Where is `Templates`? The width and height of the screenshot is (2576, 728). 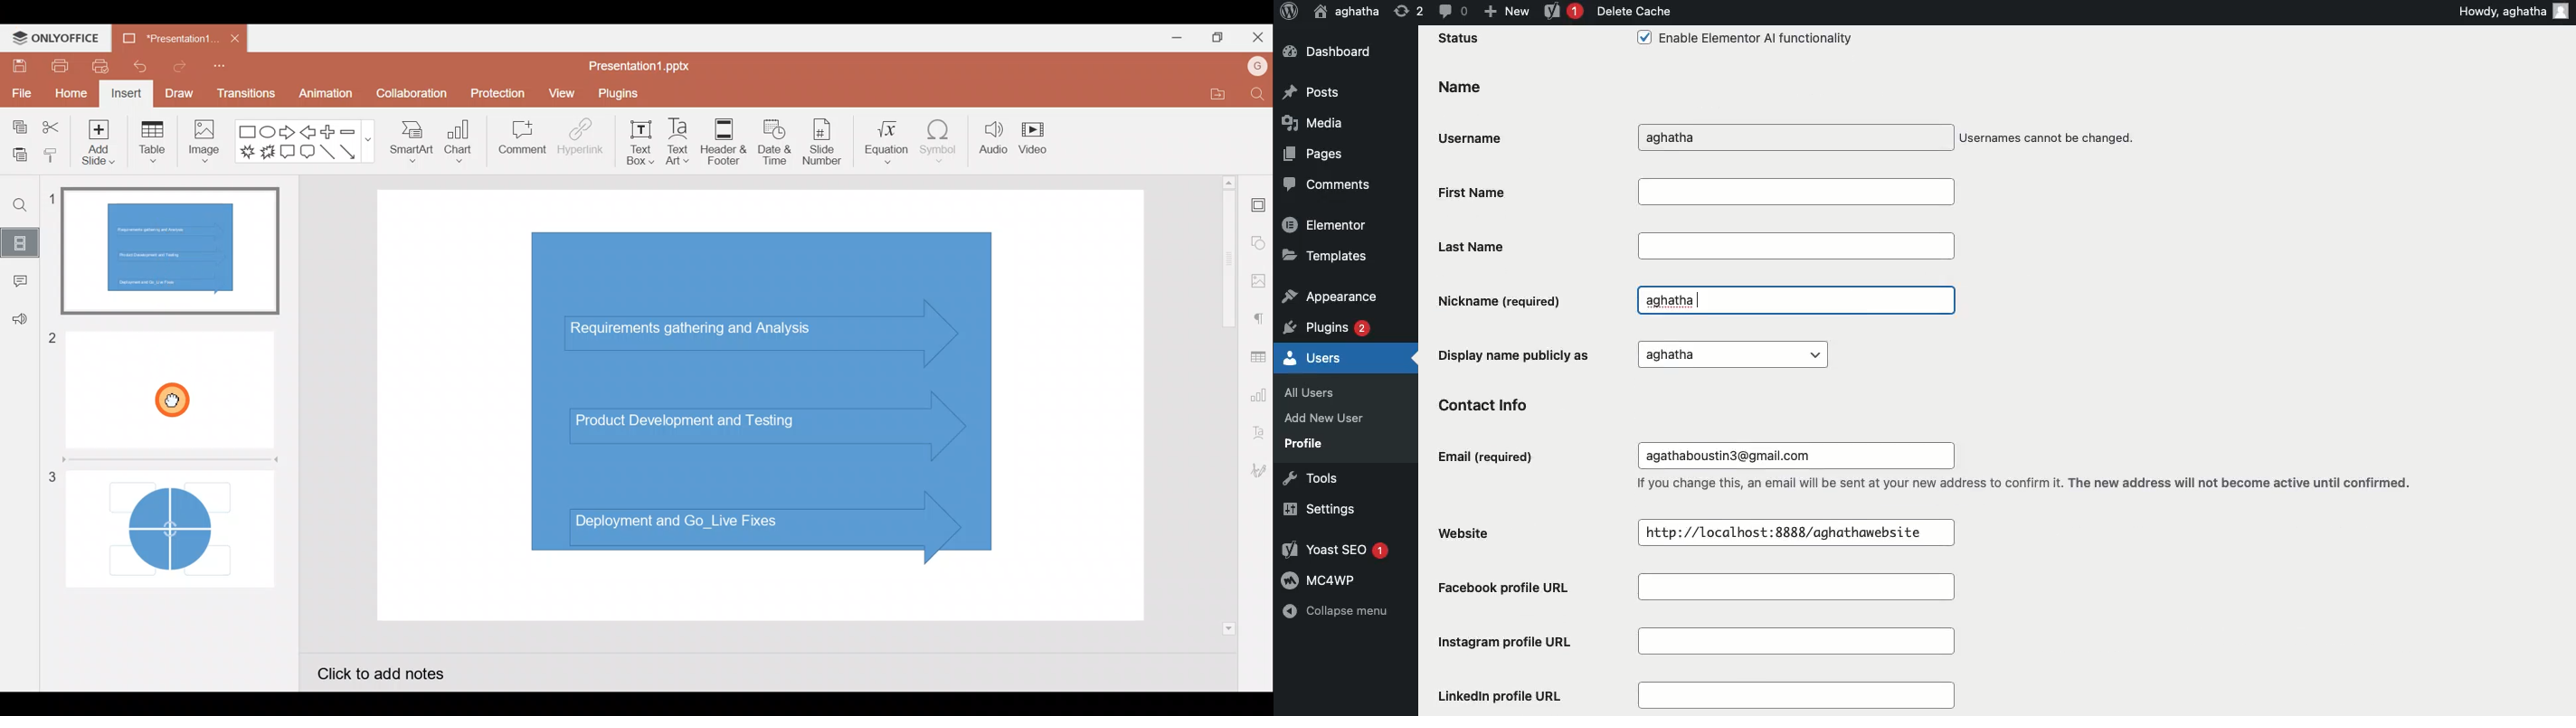 Templates is located at coordinates (1326, 254).